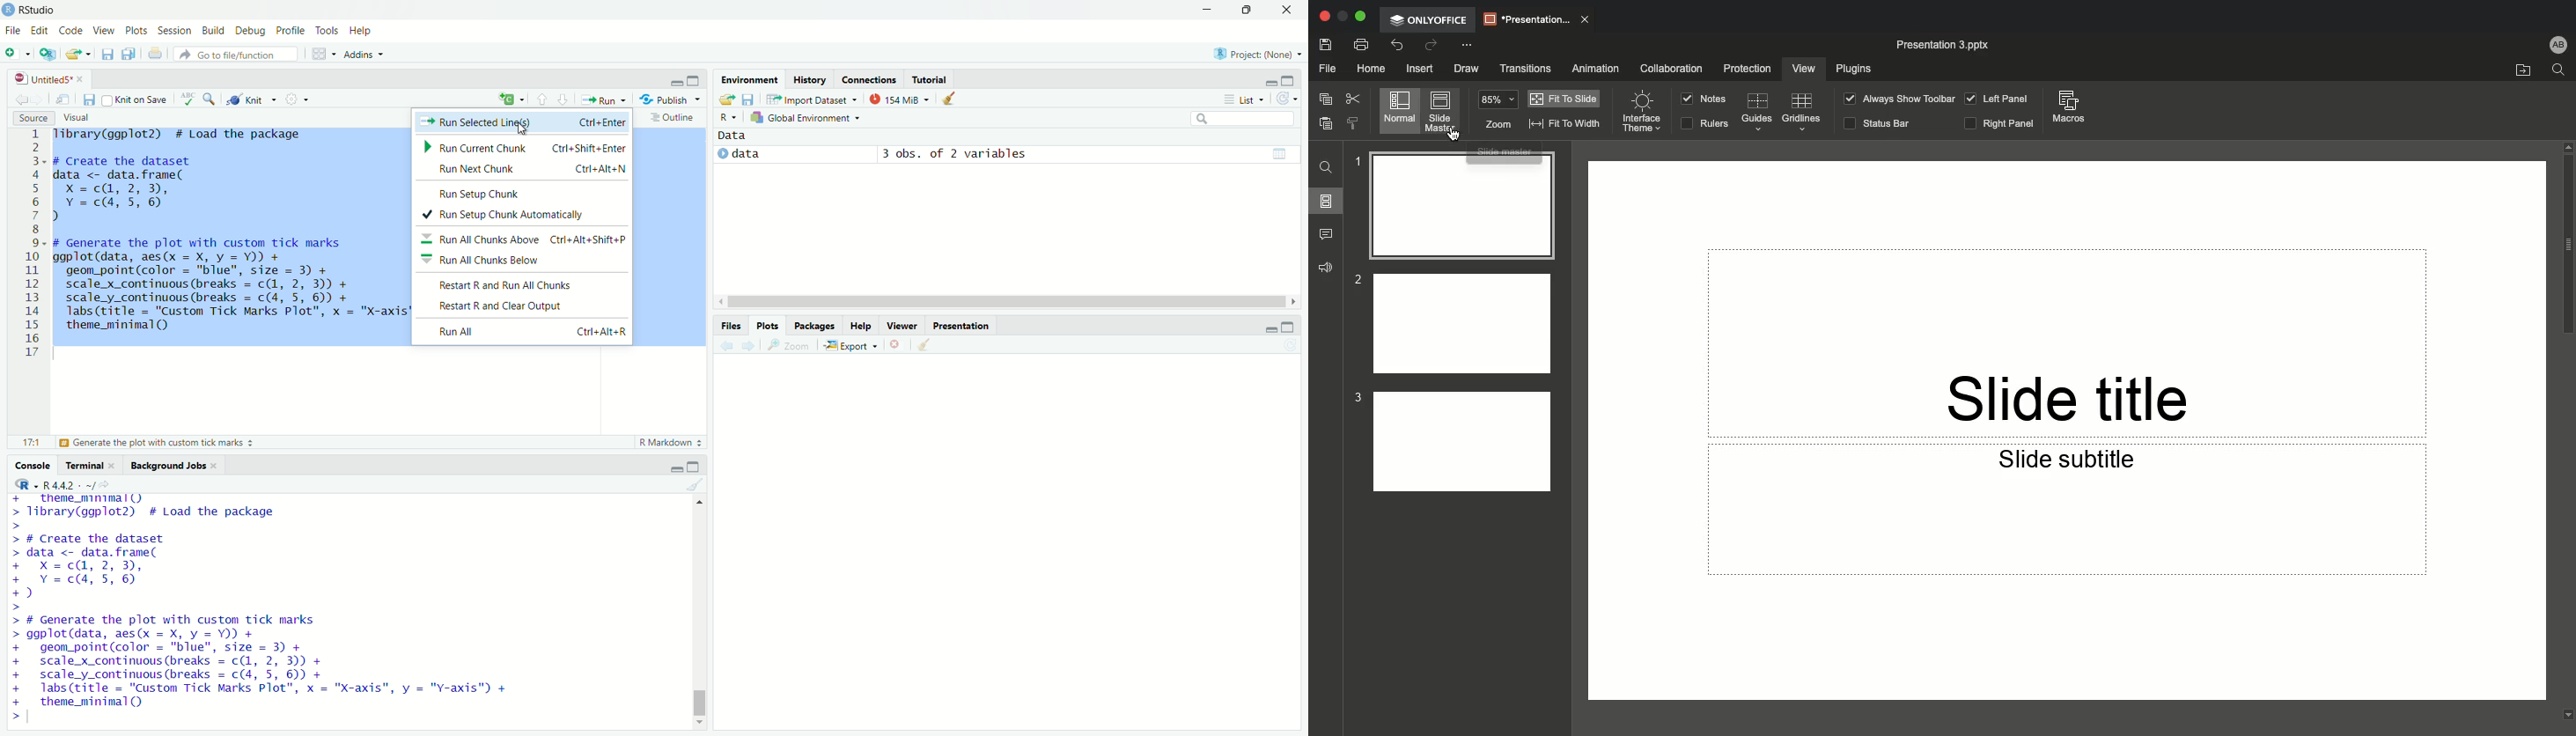 This screenshot has width=2576, height=756. What do you see at coordinates (29, 118) in the screenshot?
I see `source` at bounding box center [29, 118].